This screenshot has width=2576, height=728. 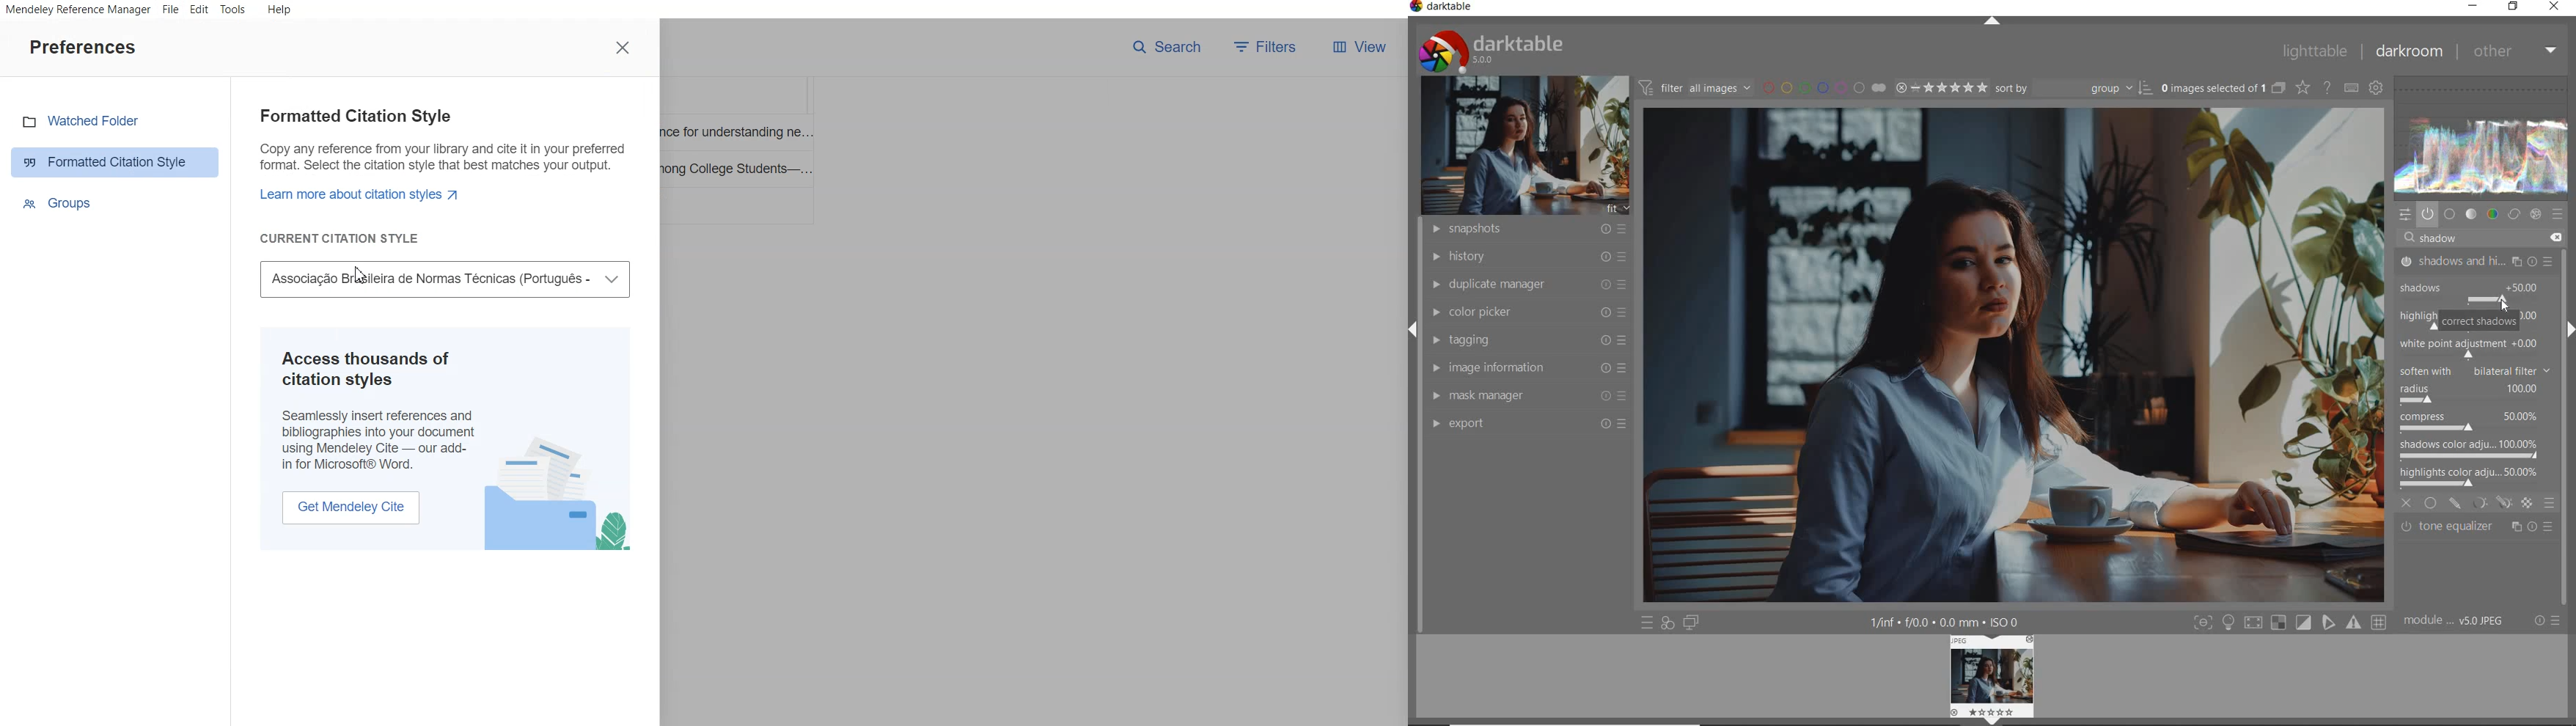 What do you see at coordinates (2431, 503) in the screenshot?
I see `uniformly` at bounding box center [2431, 503].